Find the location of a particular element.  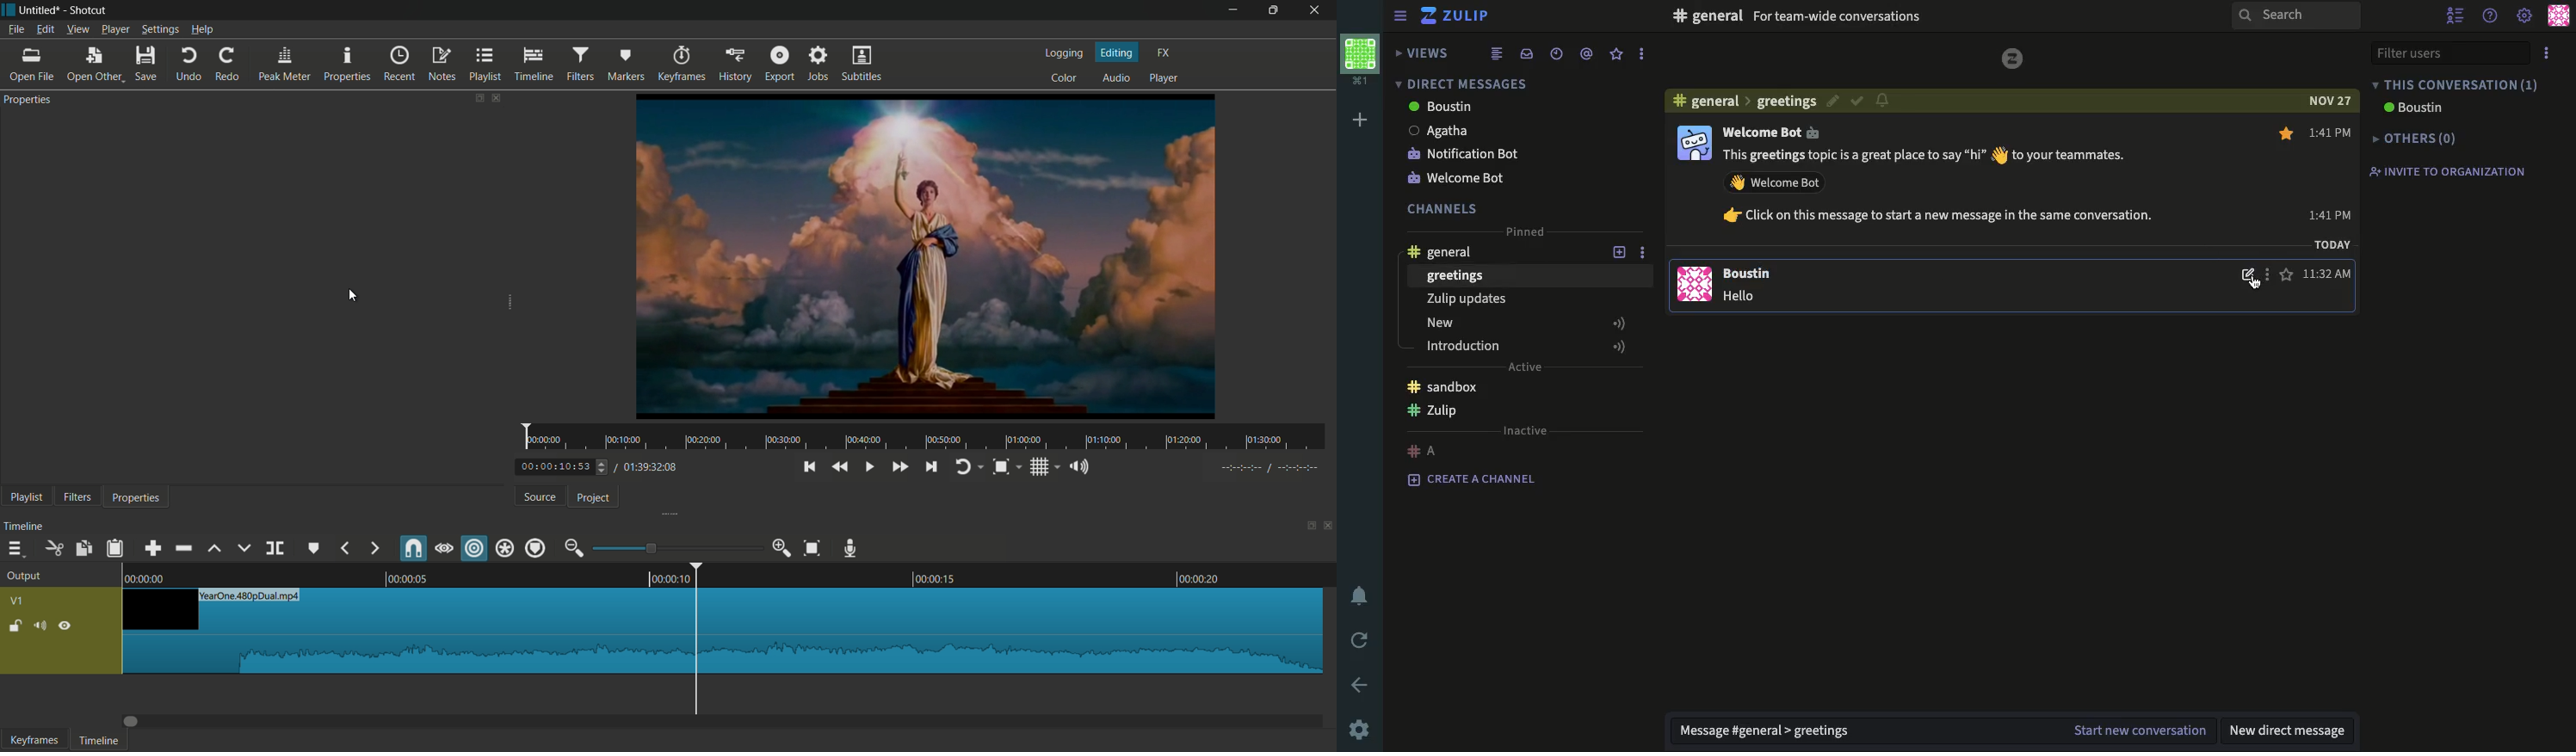

toggle player looping is located at coordinates (967, 467).